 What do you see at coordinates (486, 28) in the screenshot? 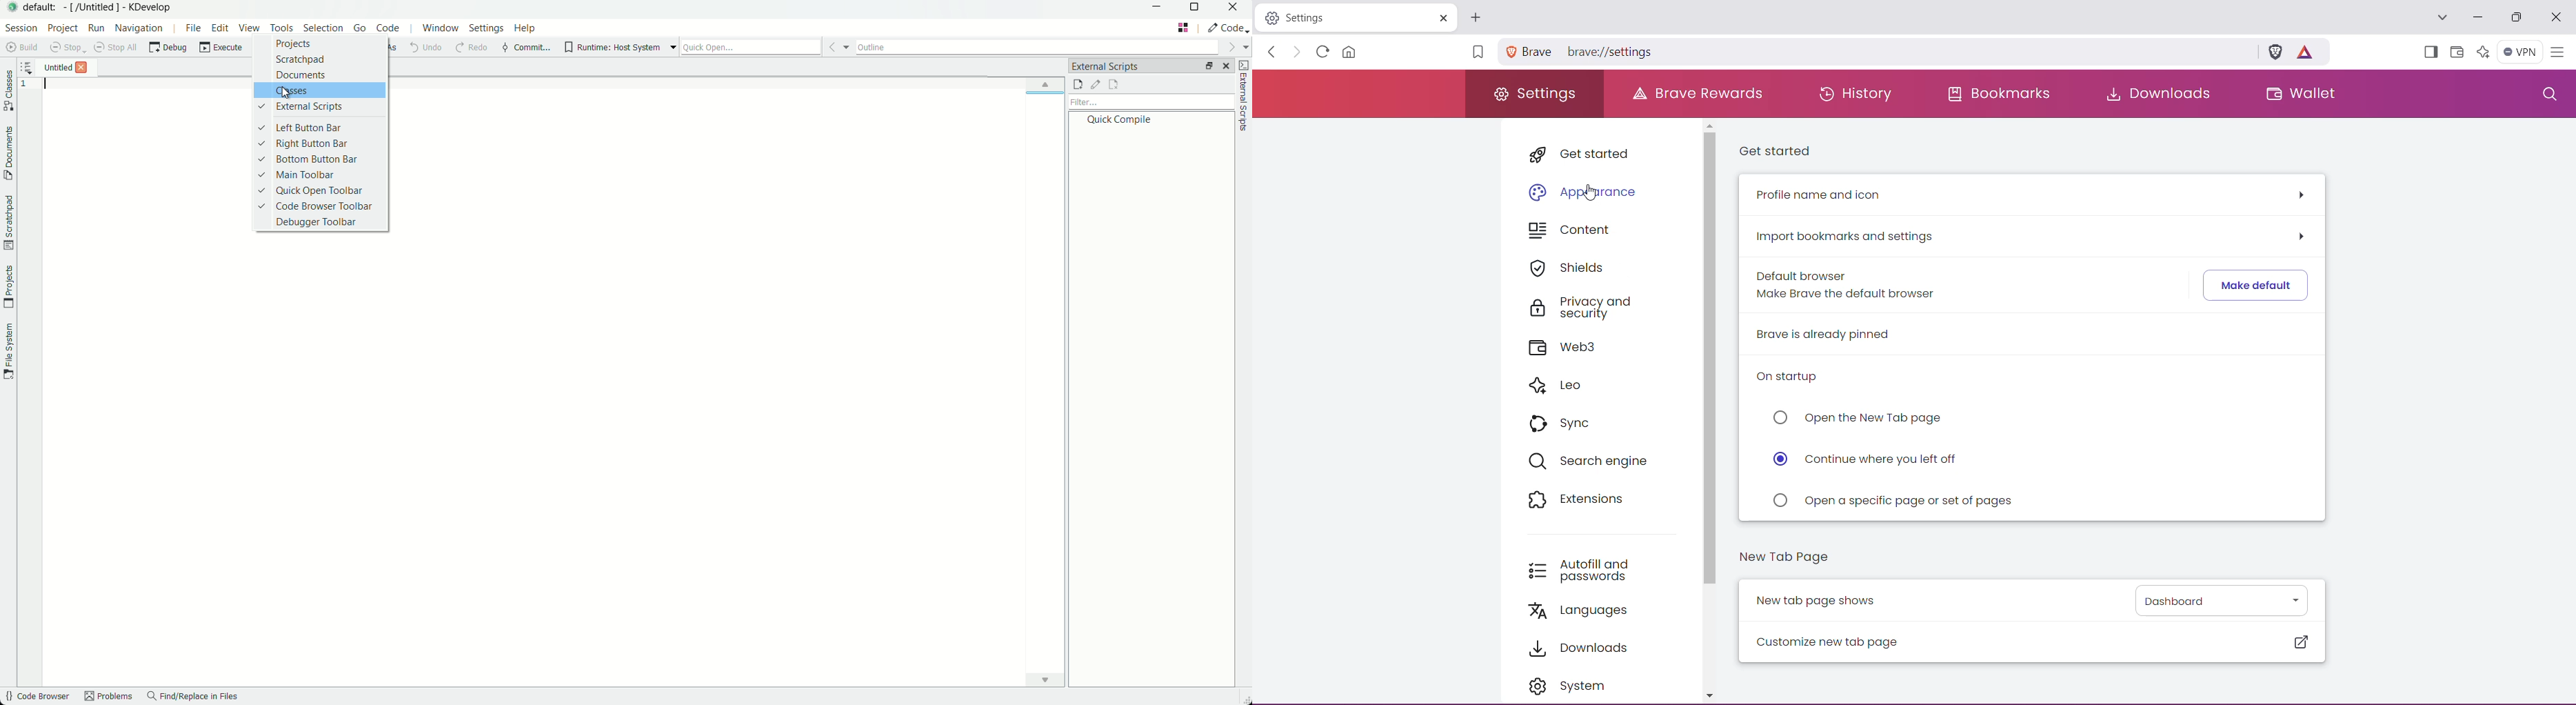
I see `settings` at bounding box center [486, 28].